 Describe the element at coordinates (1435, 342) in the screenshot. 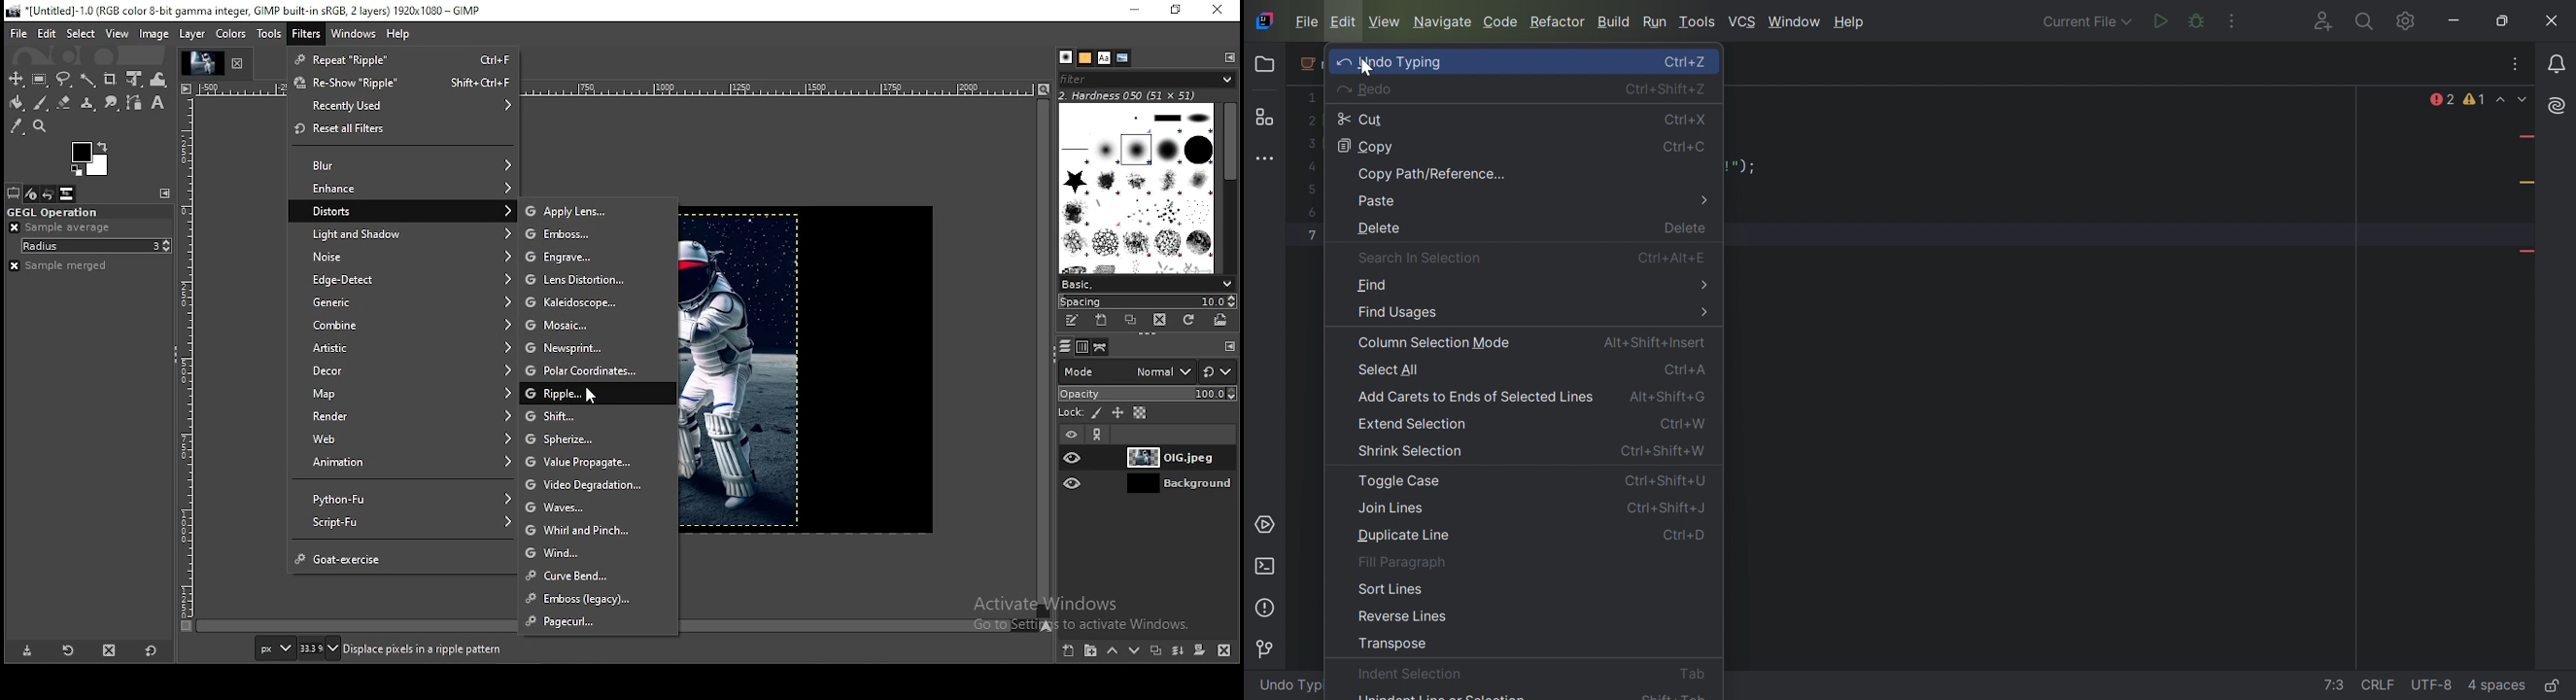

I see `Column Selection Mode` at that location.